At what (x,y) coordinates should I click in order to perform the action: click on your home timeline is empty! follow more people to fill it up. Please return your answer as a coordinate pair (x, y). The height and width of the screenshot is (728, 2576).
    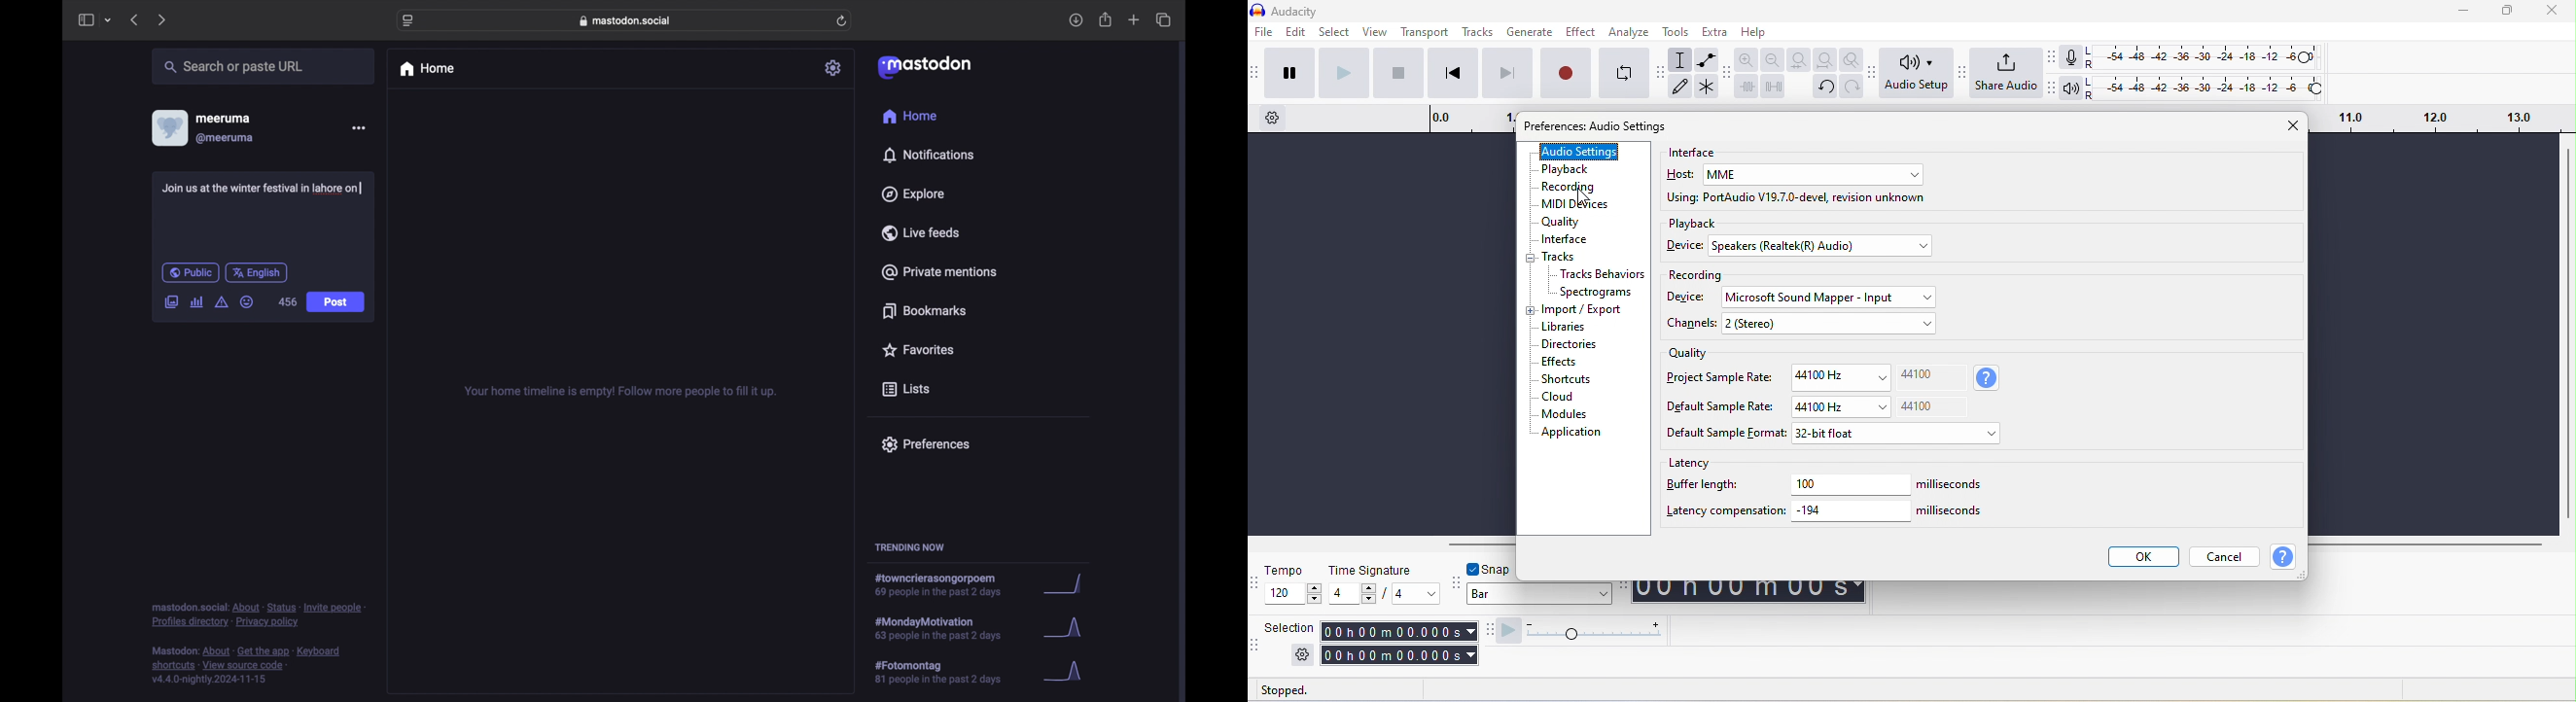
    Looking at the image, I should click on (620, 392).